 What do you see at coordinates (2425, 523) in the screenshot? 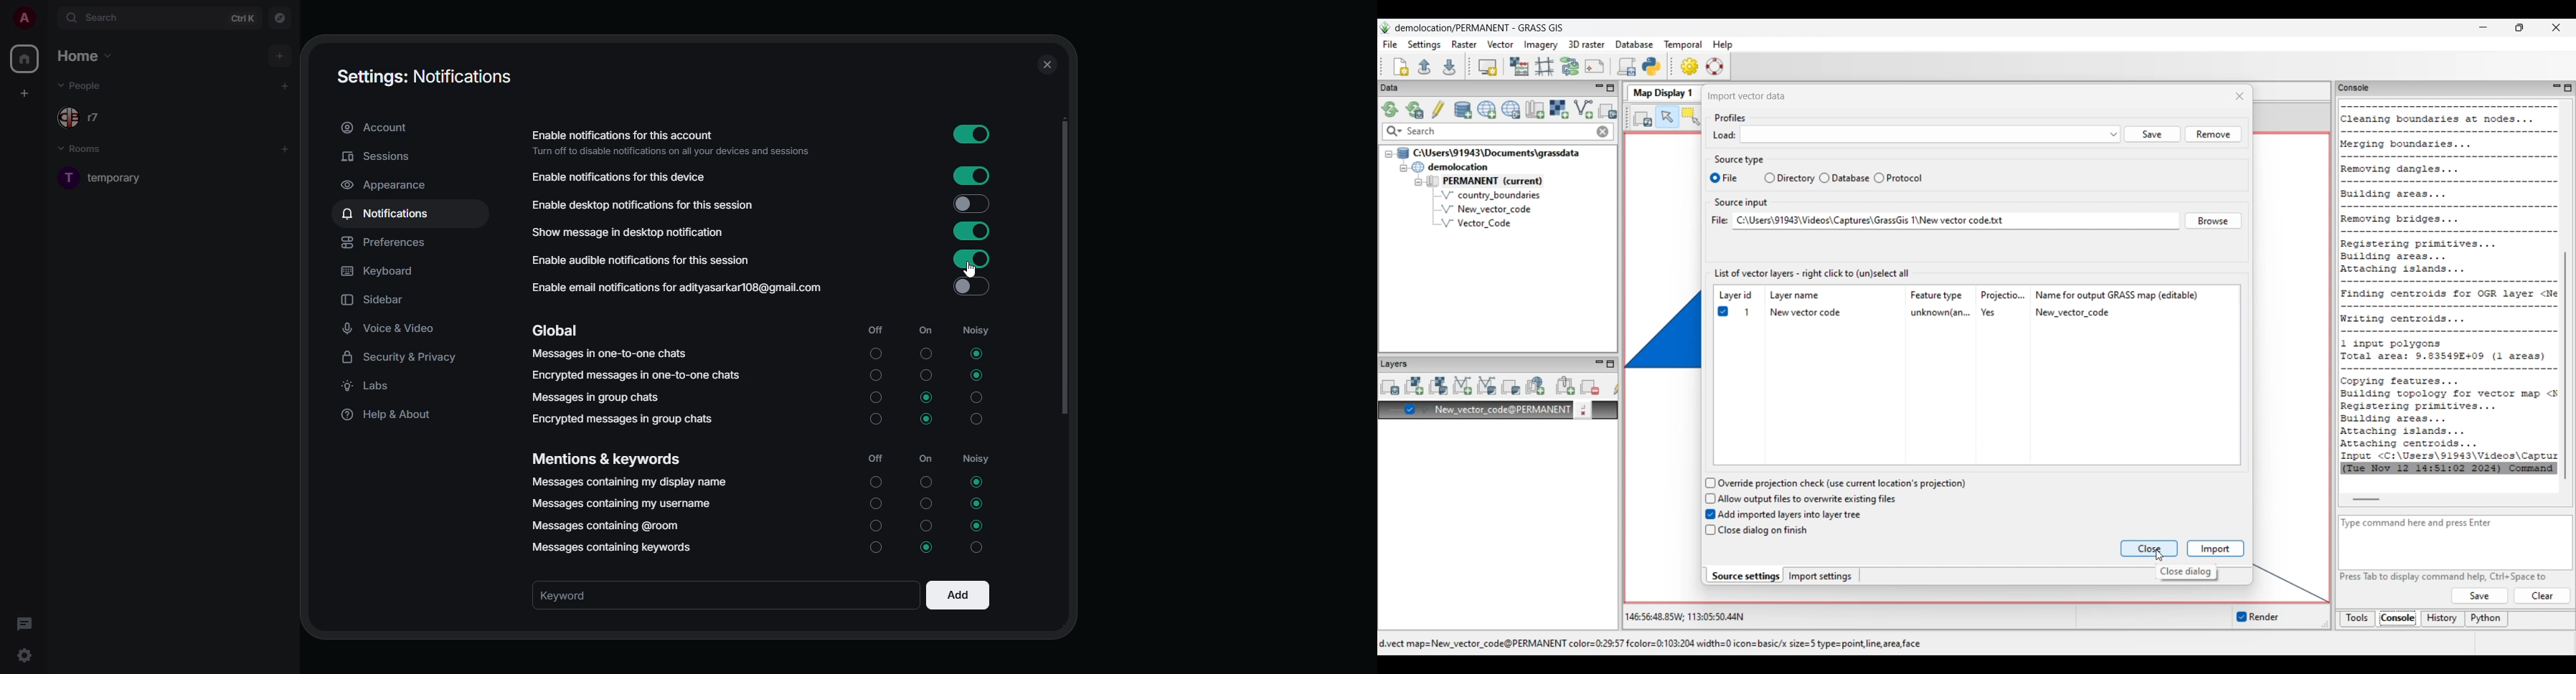
I see `Type command here and press Enter` at bounding box center [2425, 523].